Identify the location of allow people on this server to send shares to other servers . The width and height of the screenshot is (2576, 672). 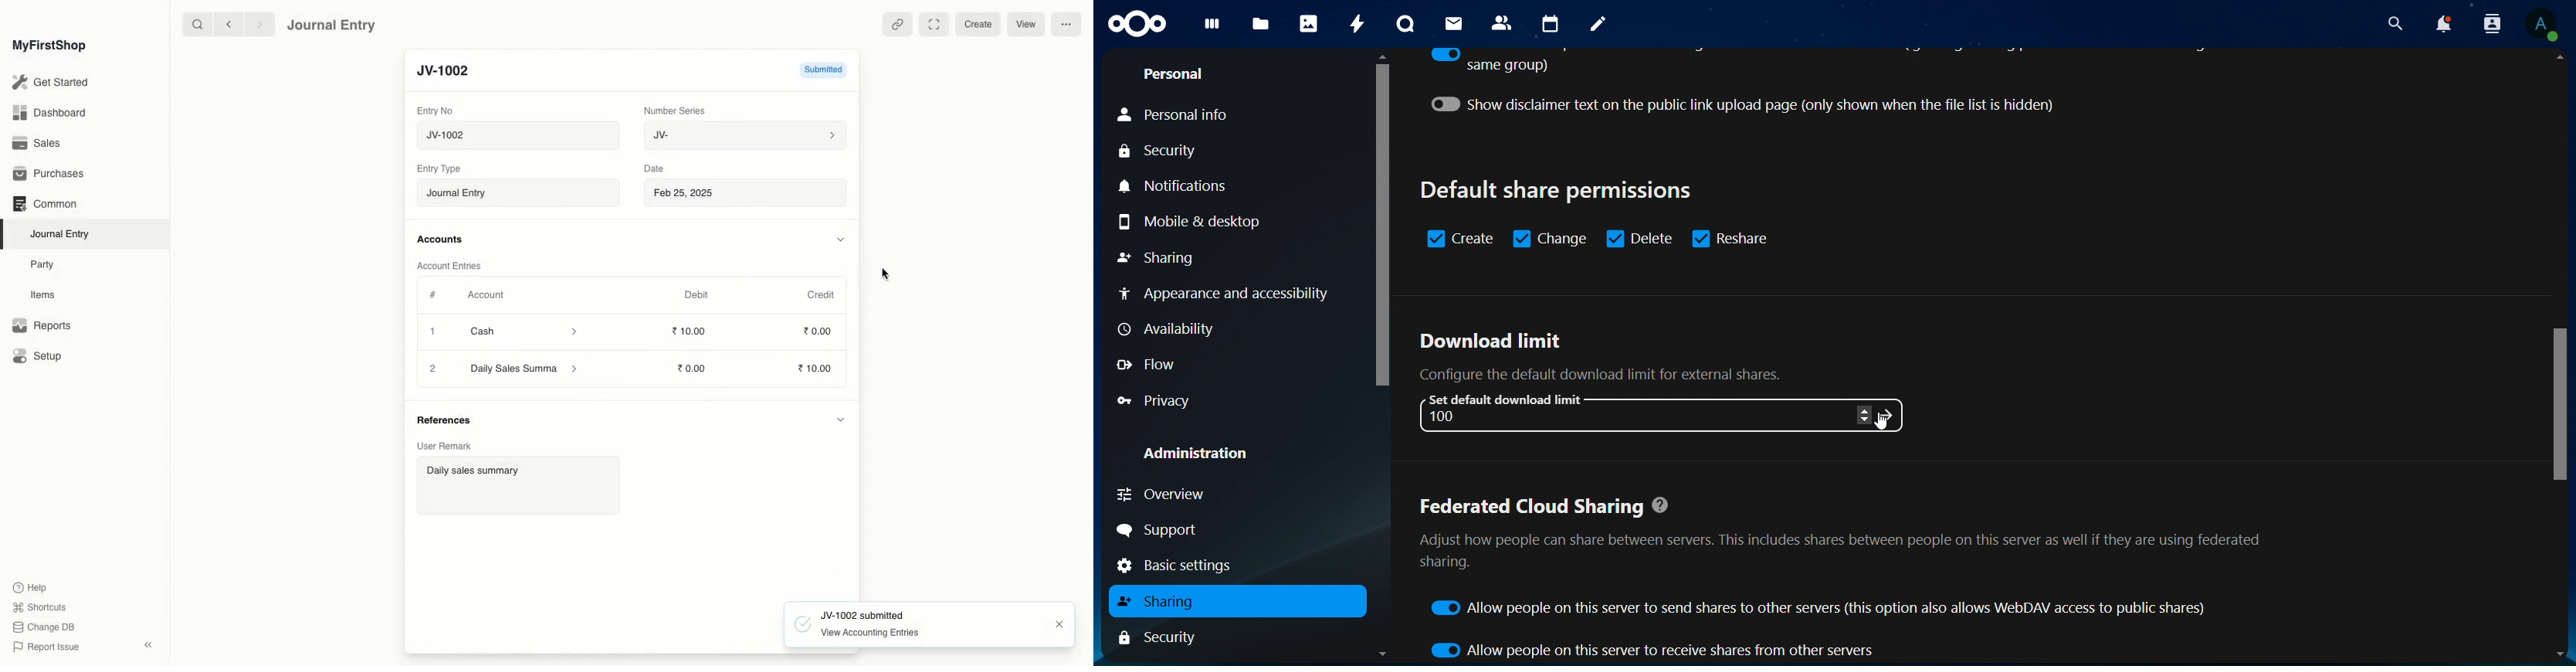
(1822, 608).